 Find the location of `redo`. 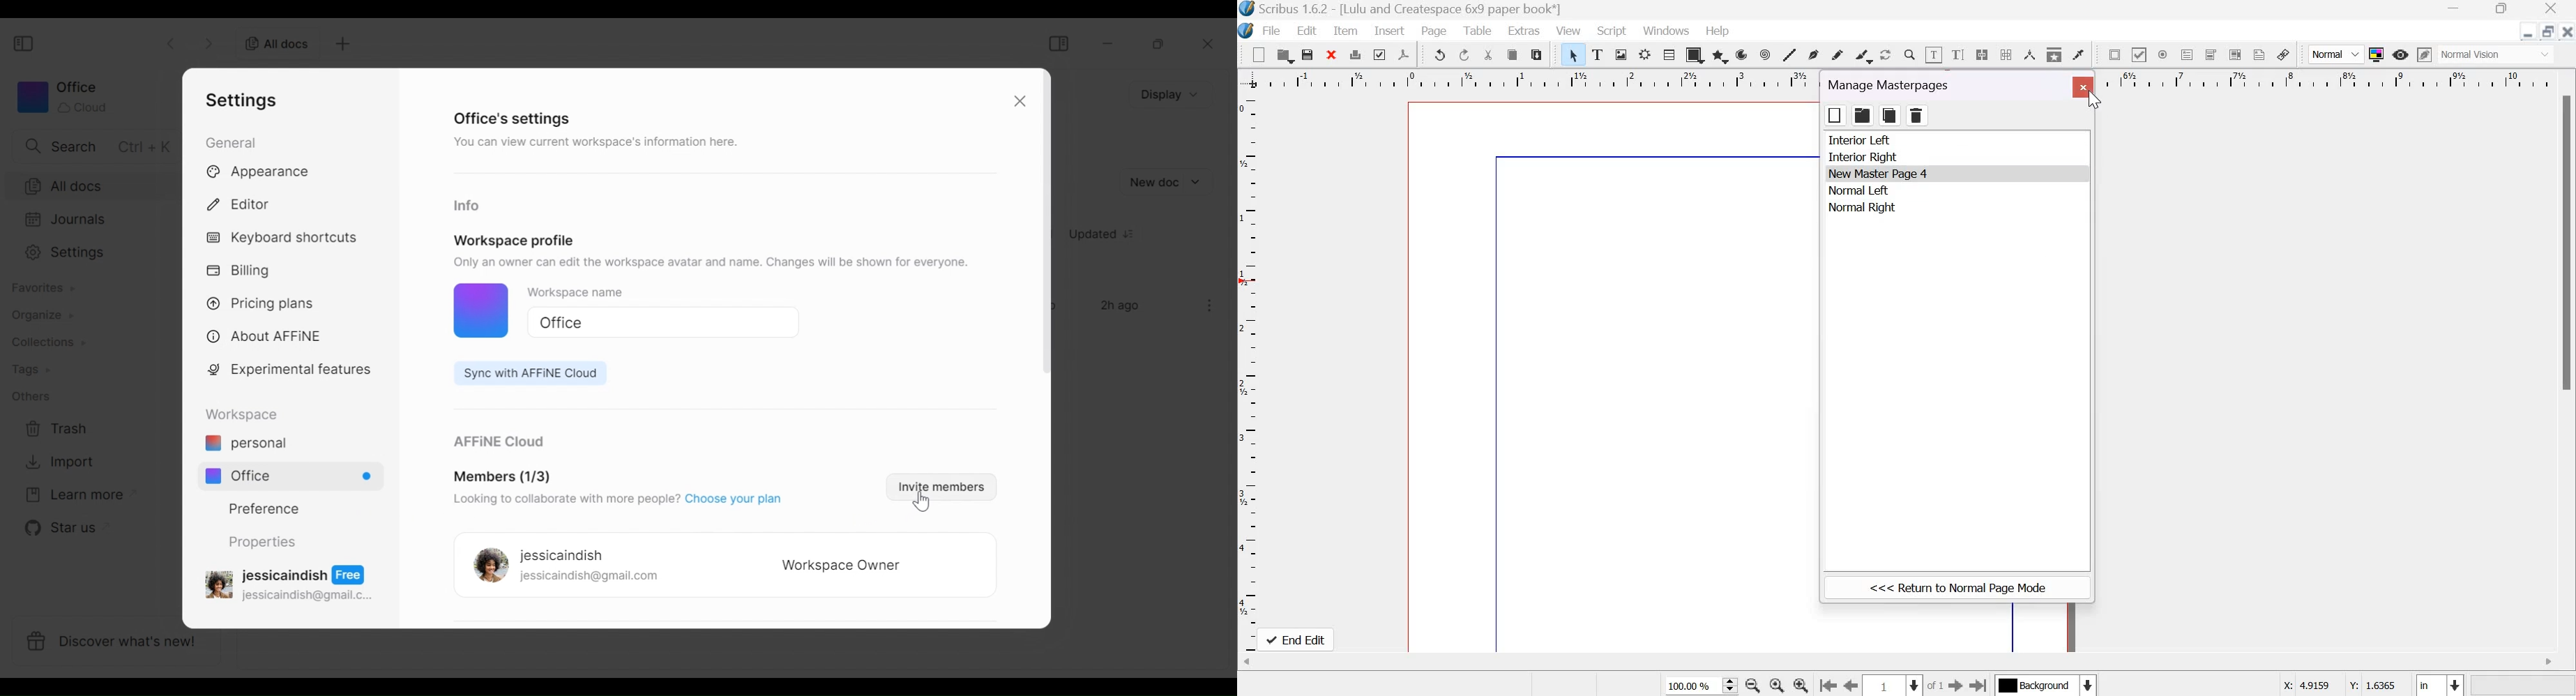

redo is located at coordinates (1464, 54).